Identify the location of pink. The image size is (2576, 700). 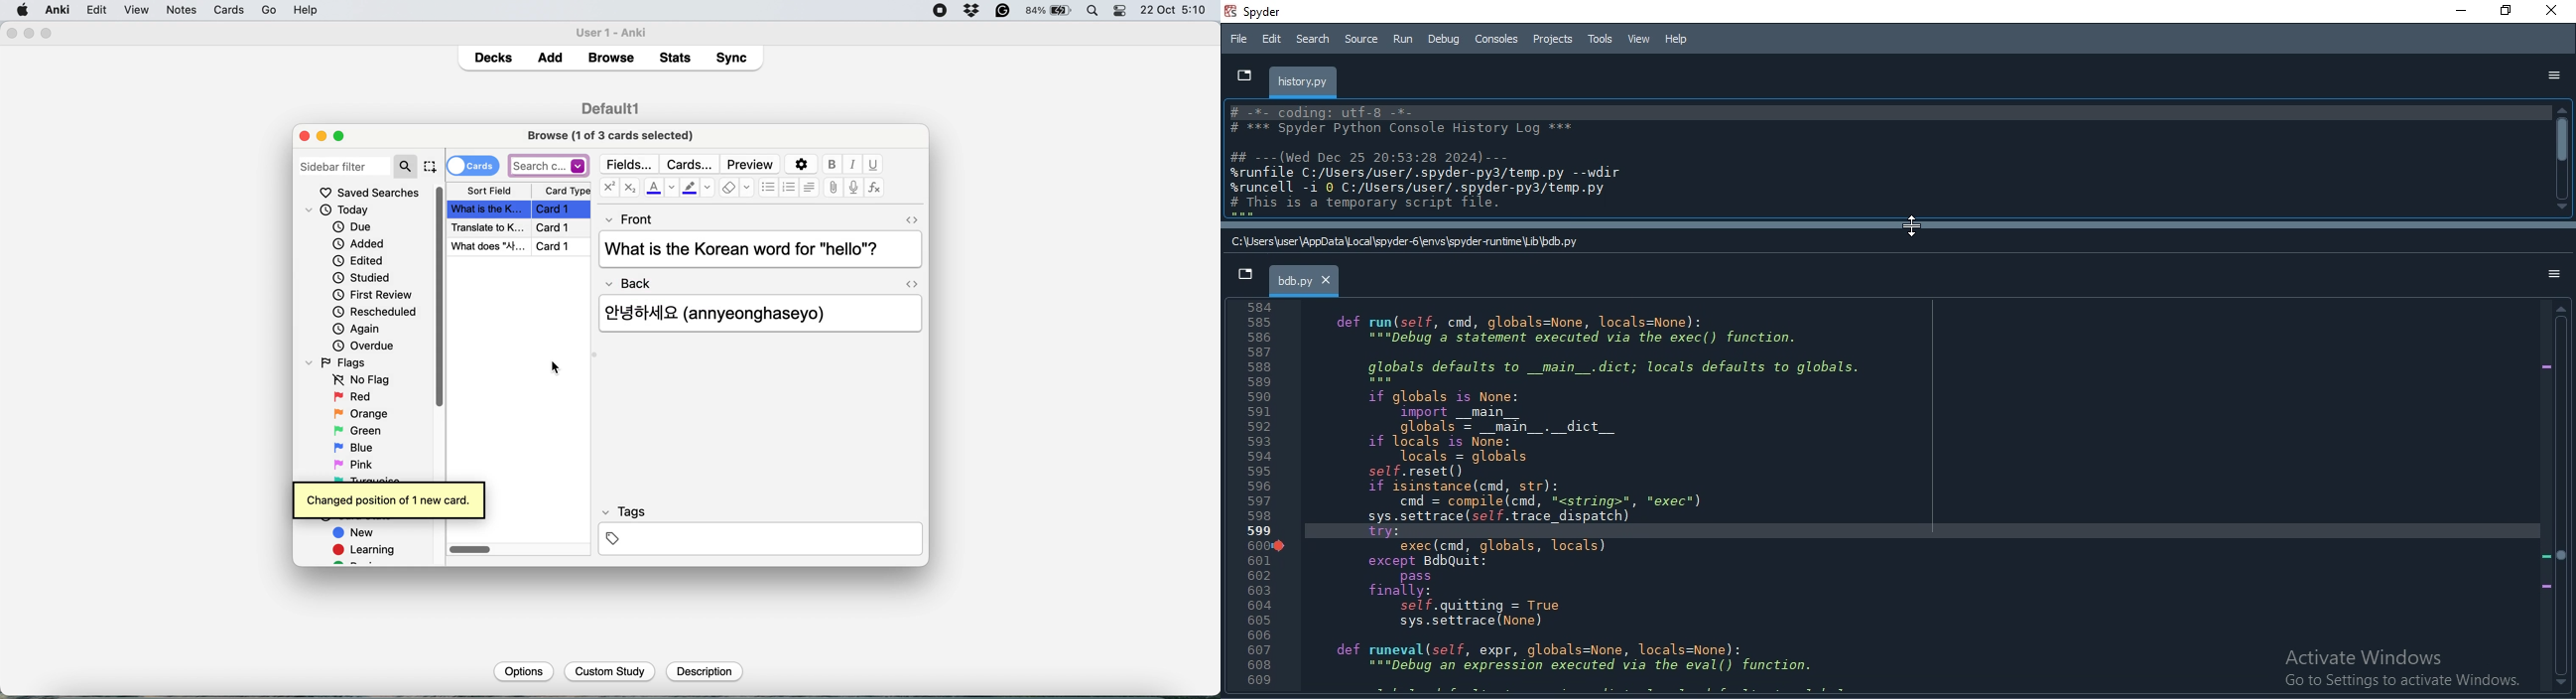
(356, 463).